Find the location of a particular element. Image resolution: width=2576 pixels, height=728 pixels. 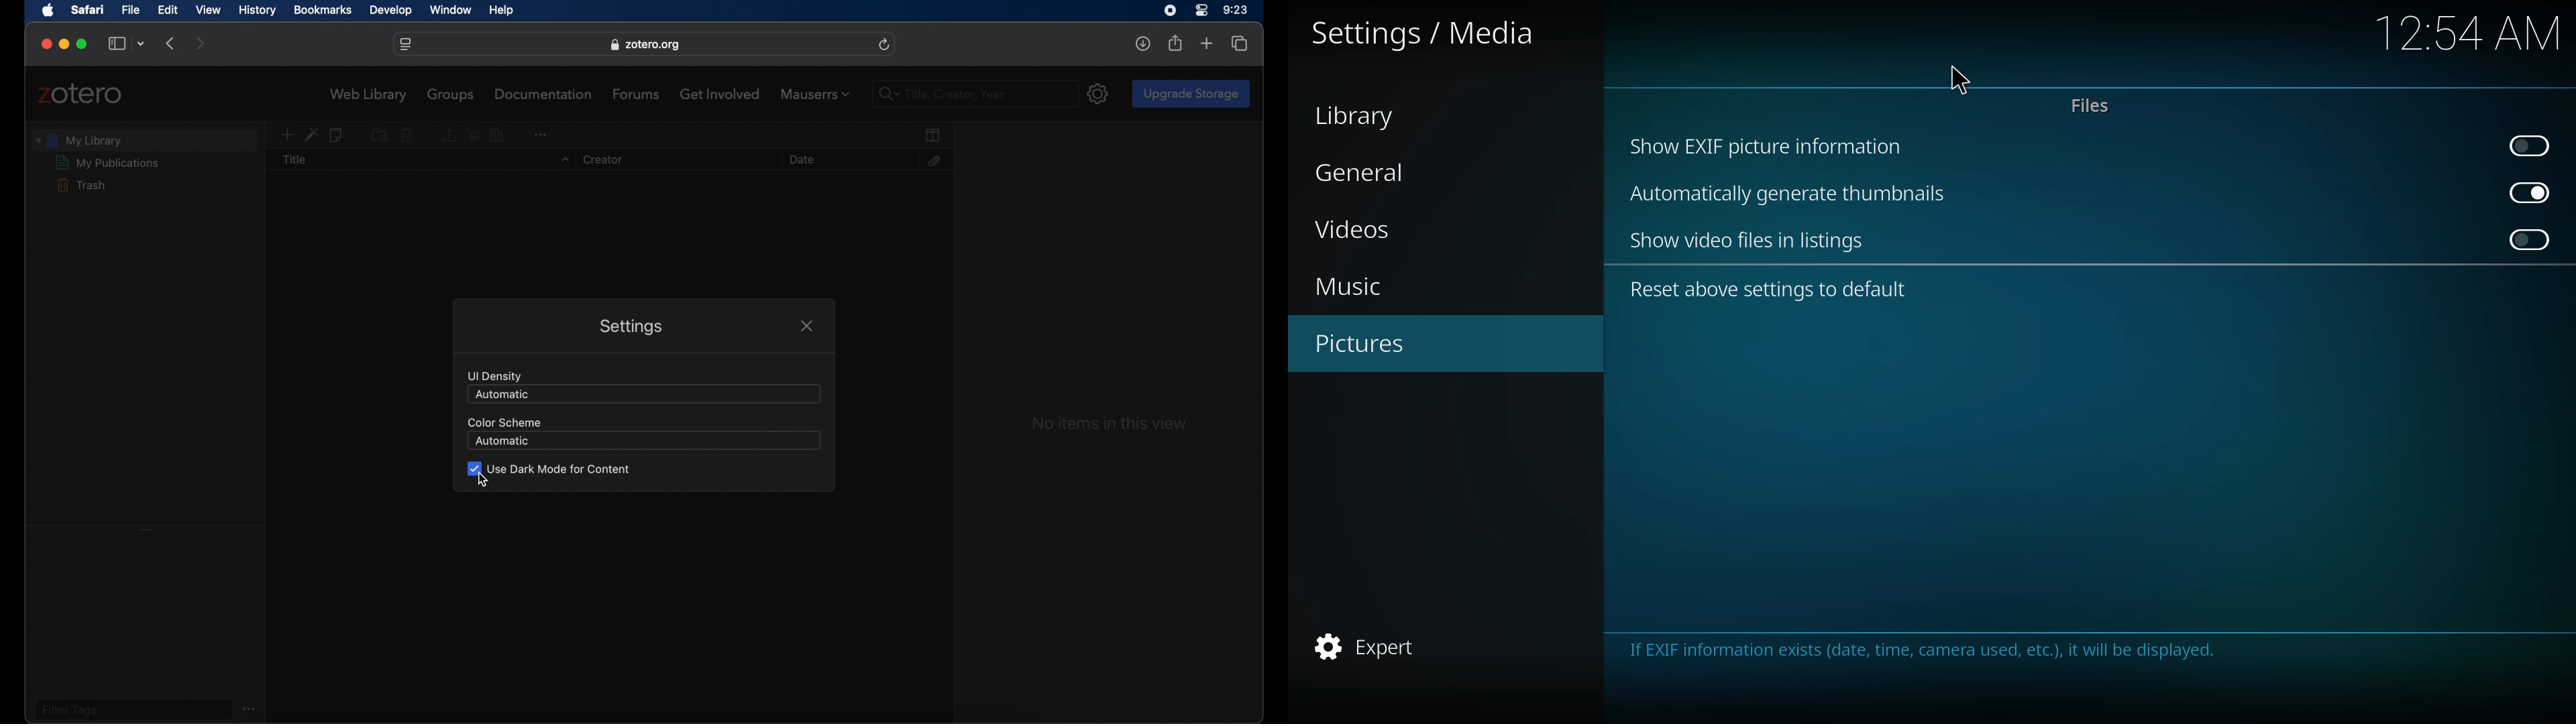

export is located at coordinates (447, 135).